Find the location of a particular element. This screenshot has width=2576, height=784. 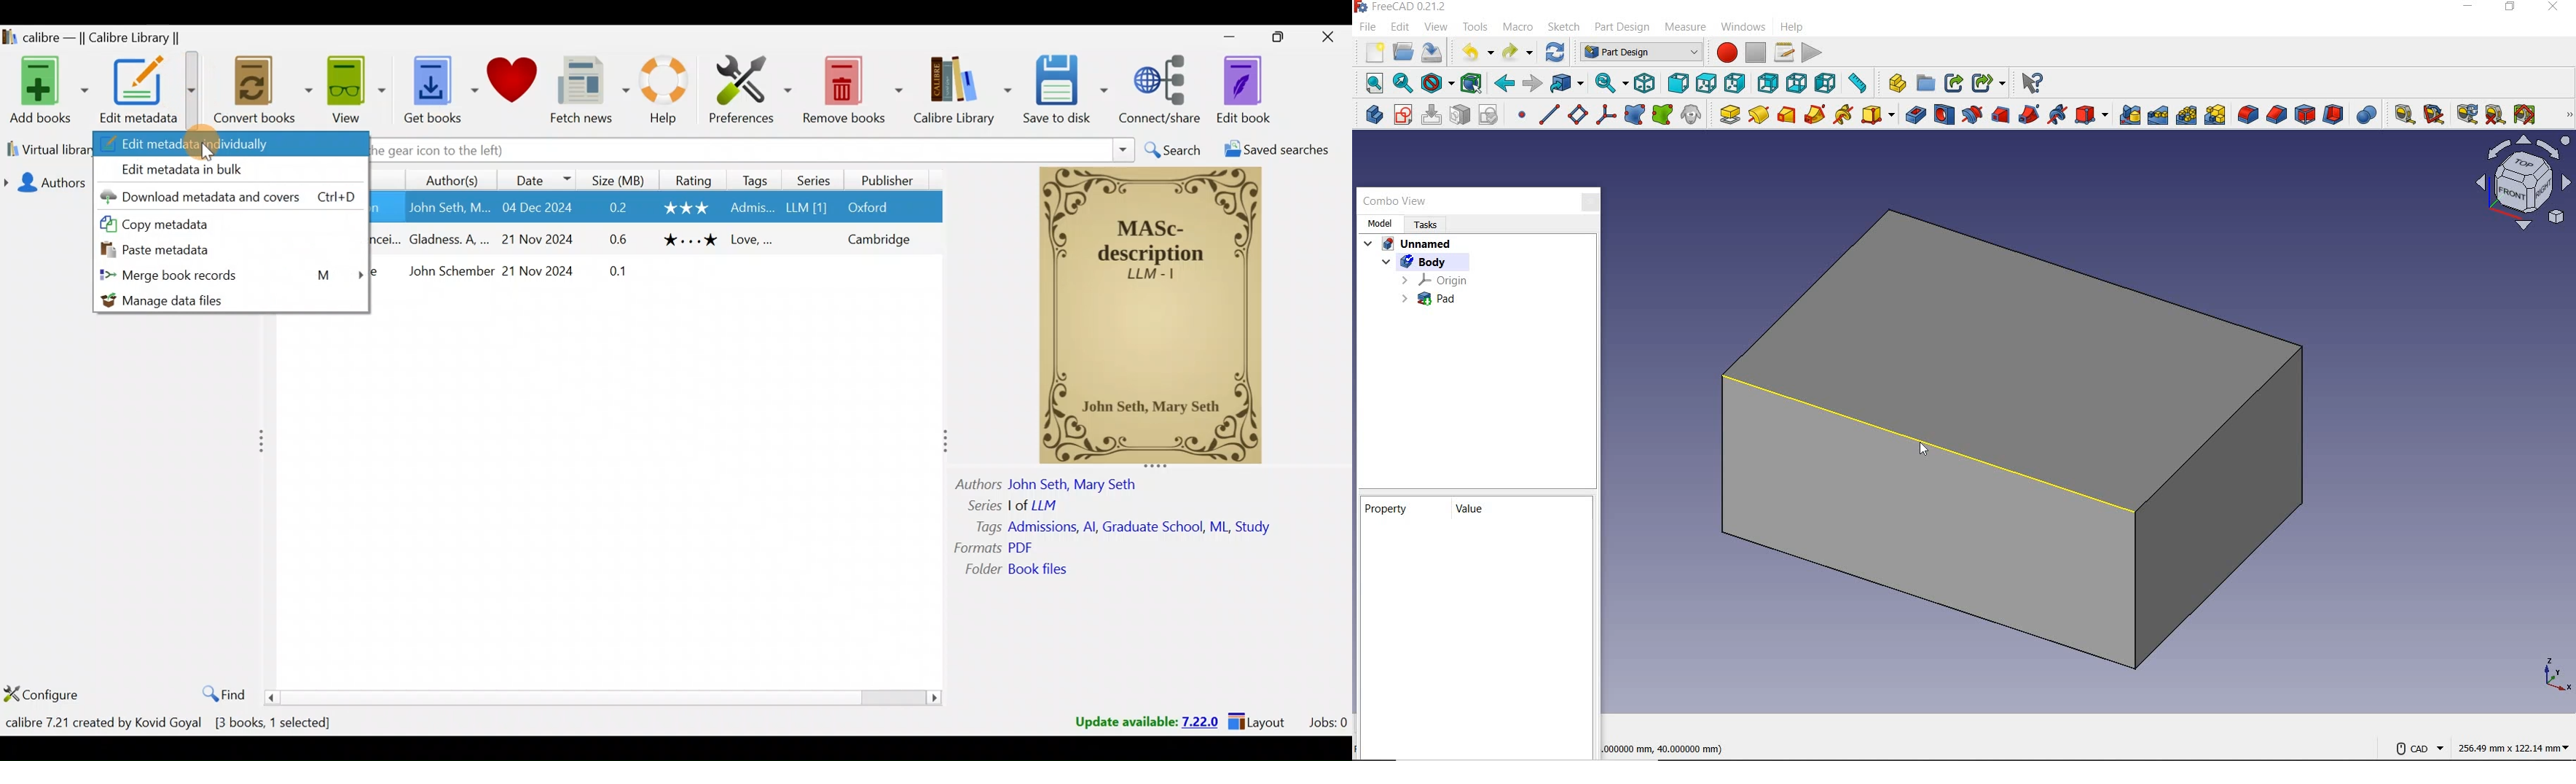

view is located at coordinates (1436, 27).